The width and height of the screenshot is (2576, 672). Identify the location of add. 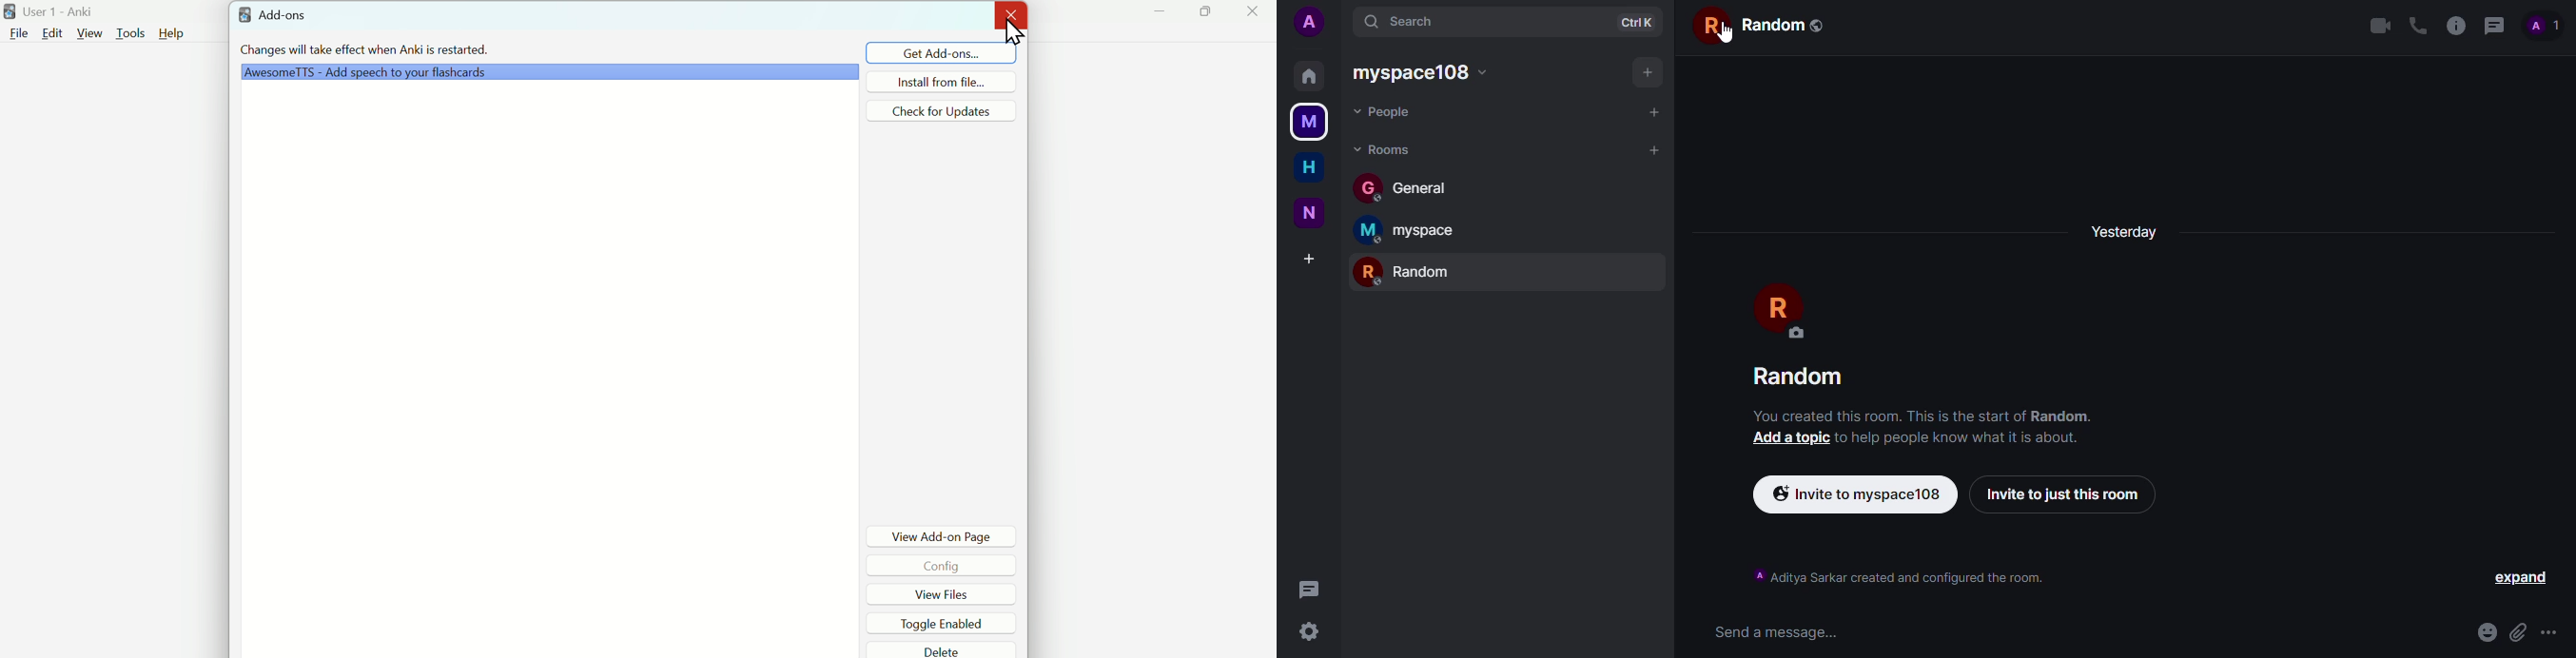
(1310, 258).